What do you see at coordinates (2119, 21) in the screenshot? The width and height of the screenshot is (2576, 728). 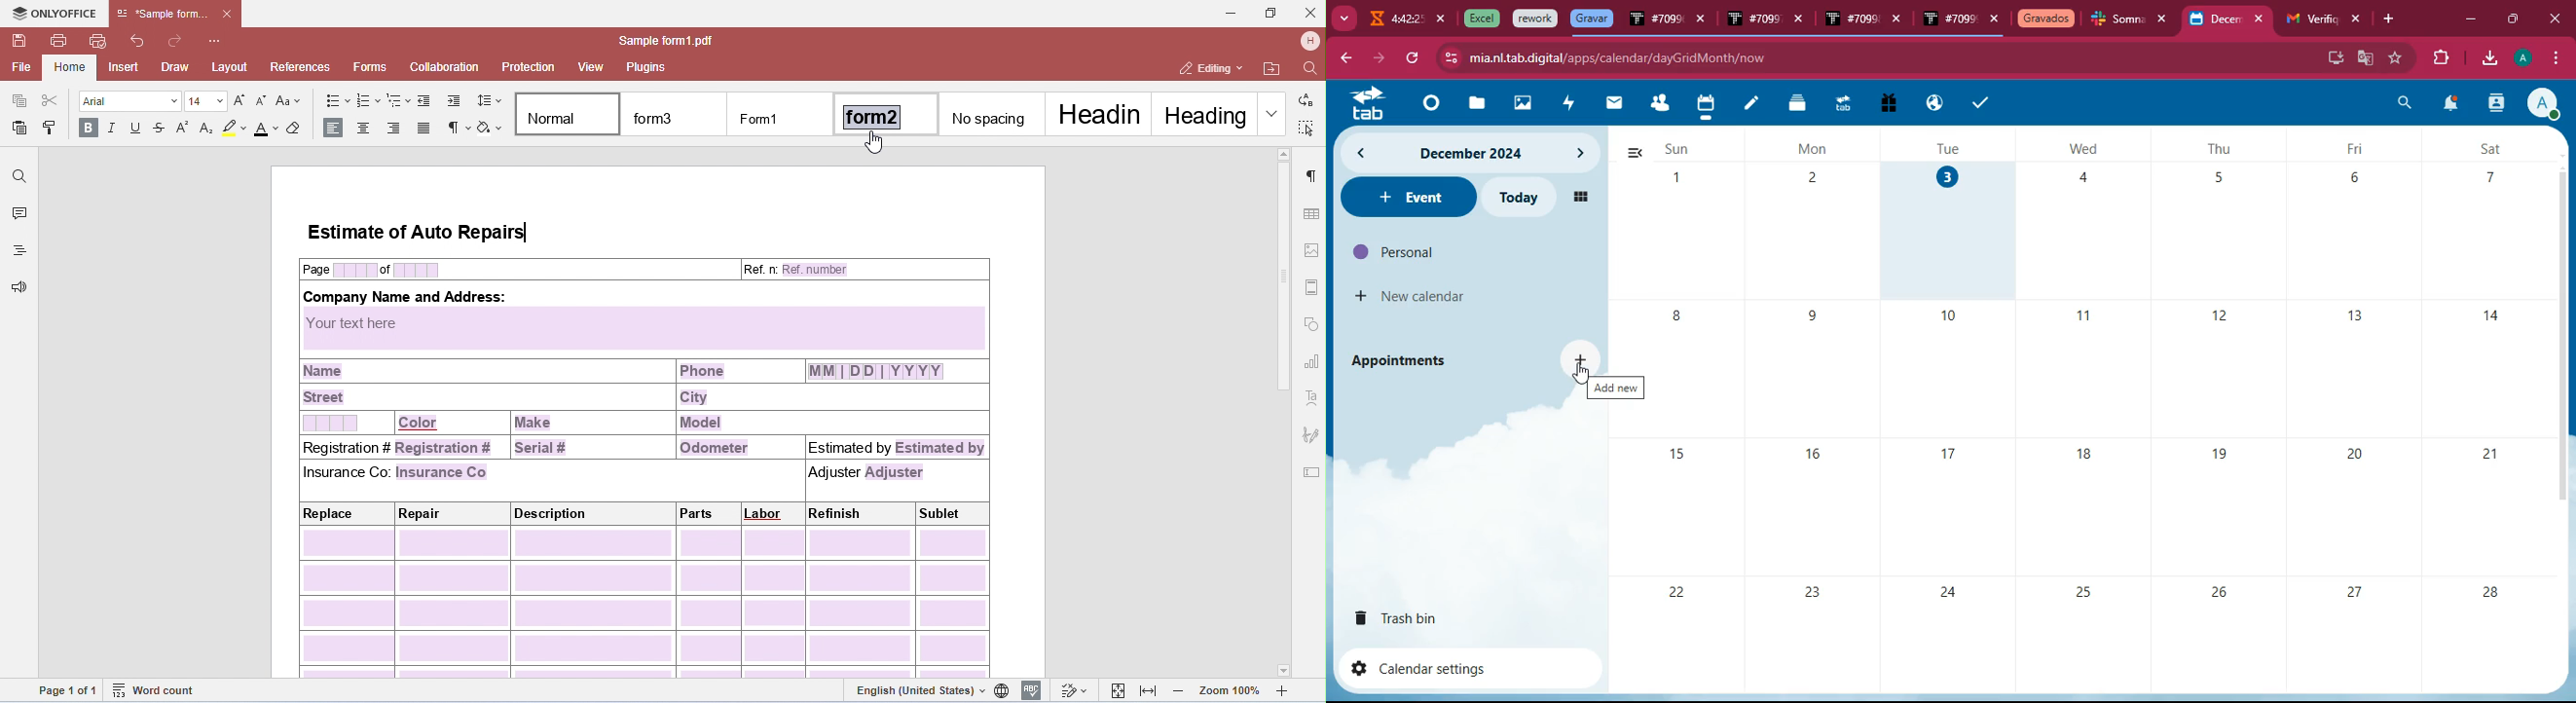 I see `tab` at bounding box center [2119, 21].